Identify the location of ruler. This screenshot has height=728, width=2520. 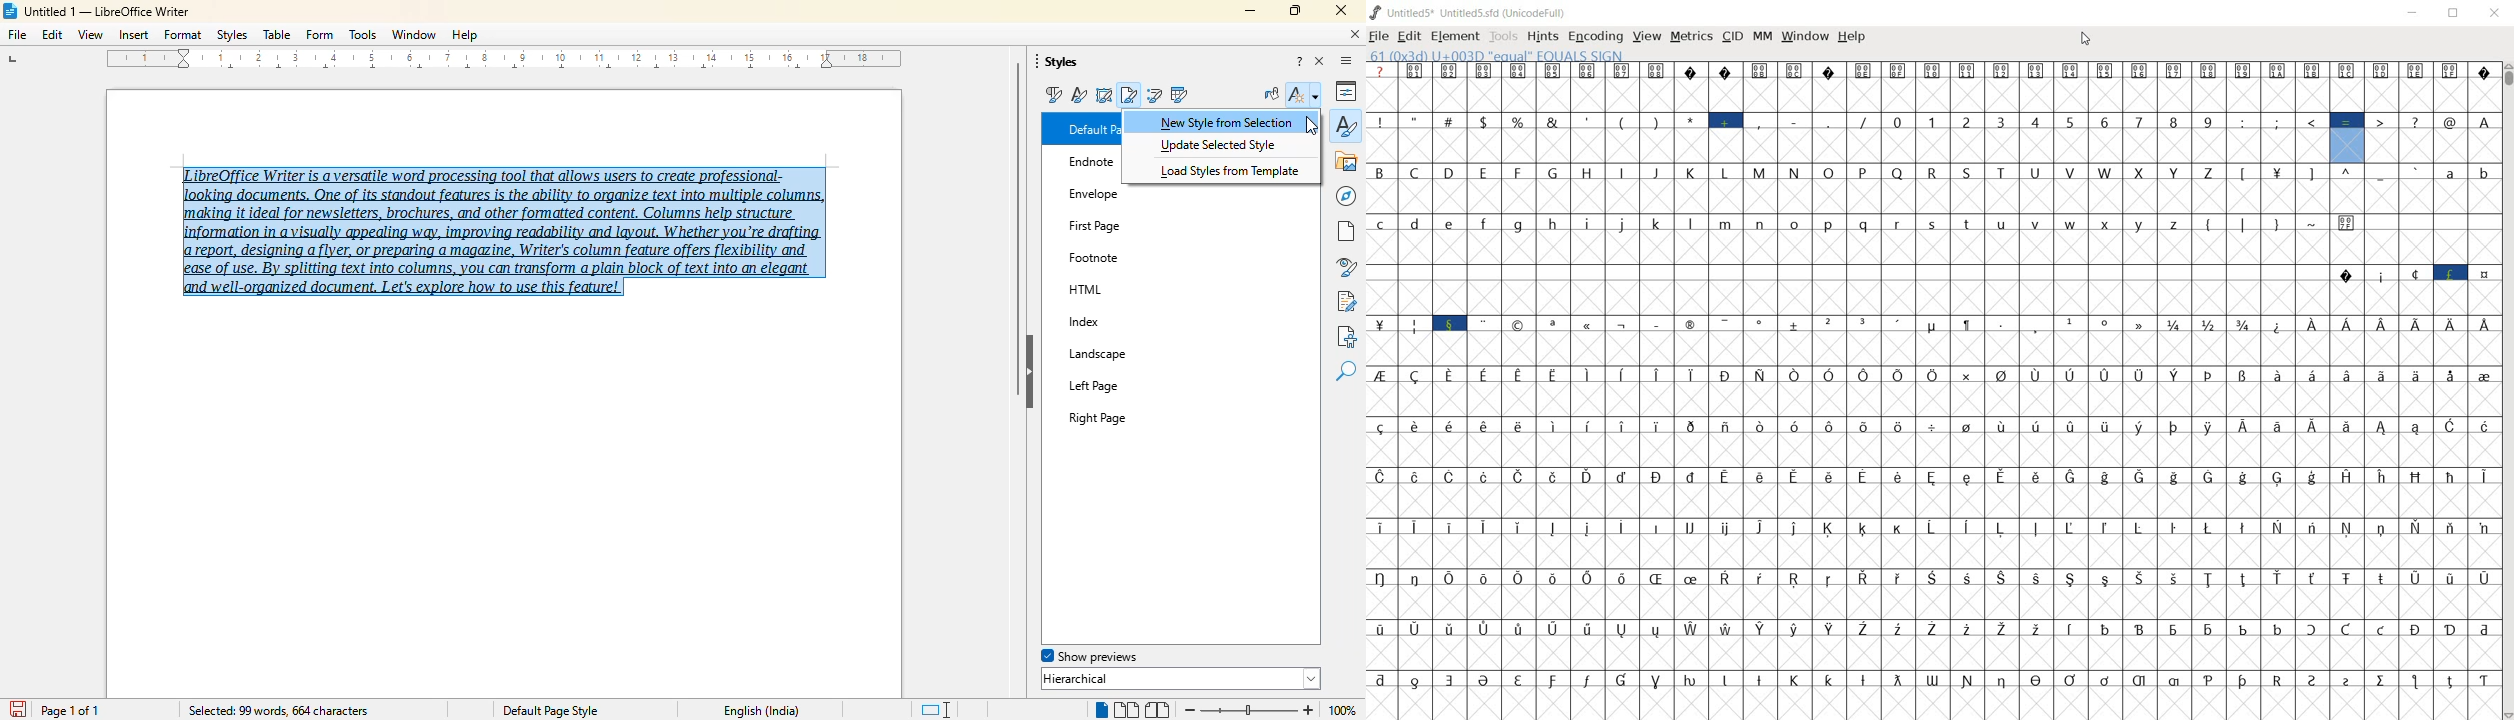
(508, 62).